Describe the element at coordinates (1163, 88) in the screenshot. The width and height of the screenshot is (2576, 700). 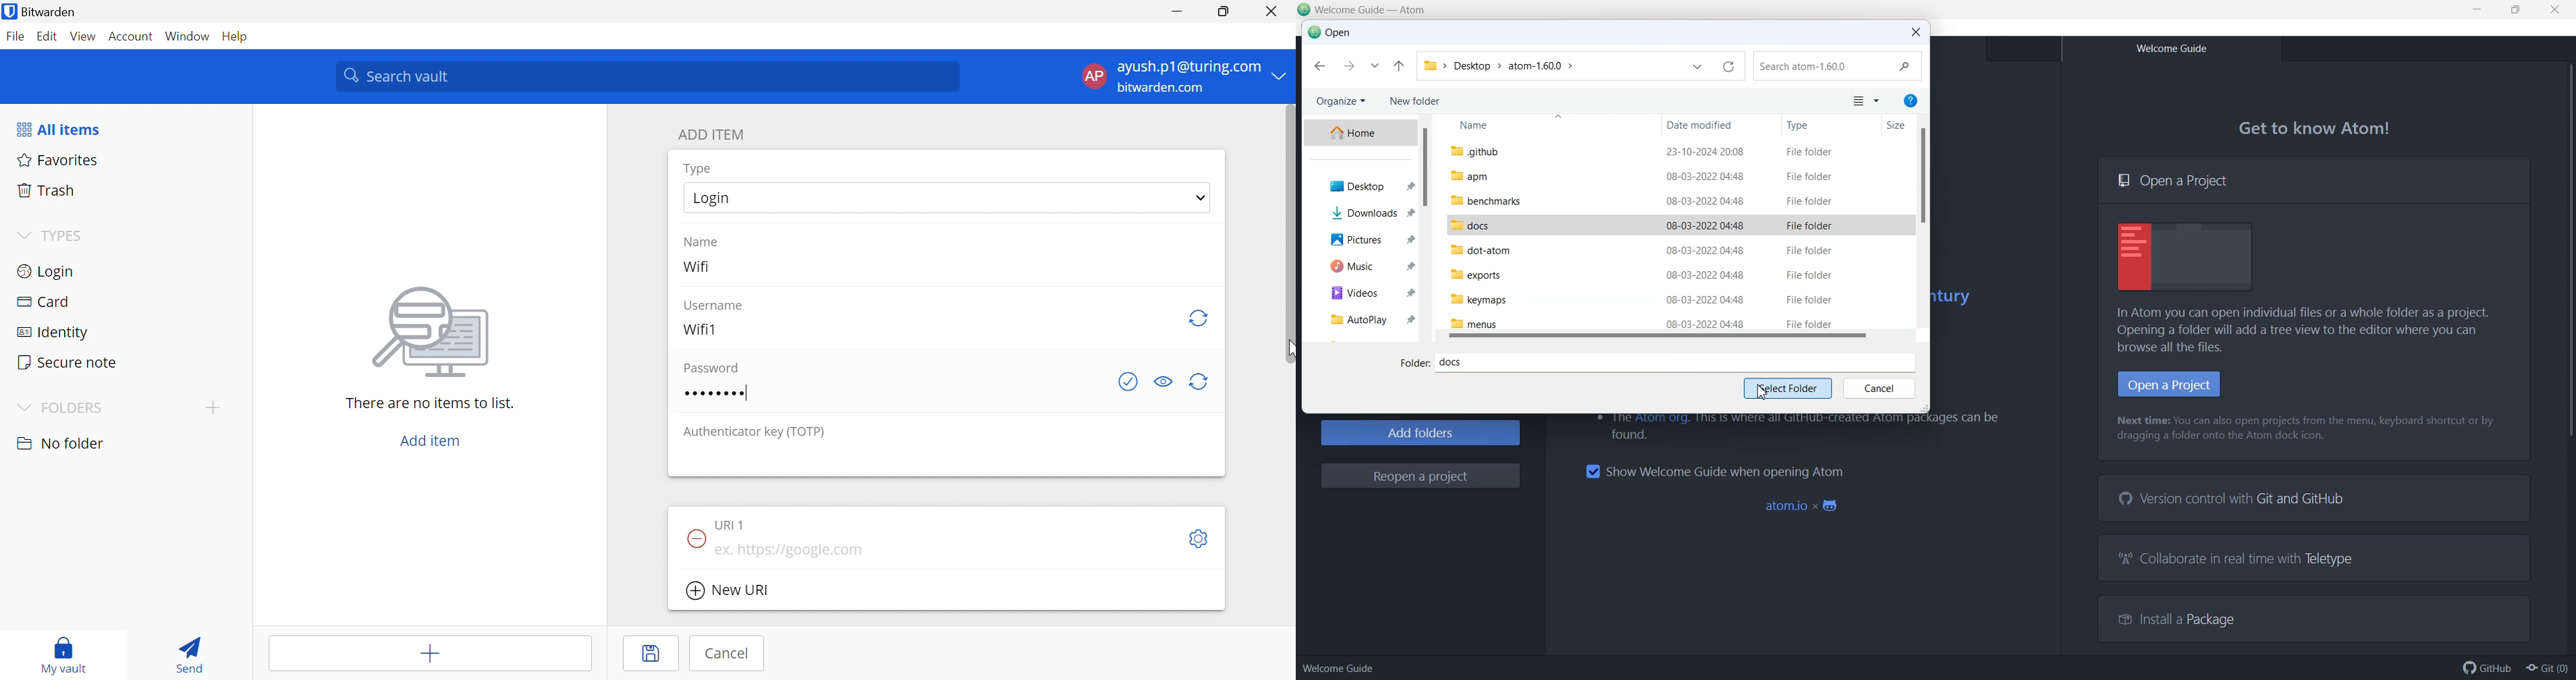
I see `bitwarden.com` at that location.